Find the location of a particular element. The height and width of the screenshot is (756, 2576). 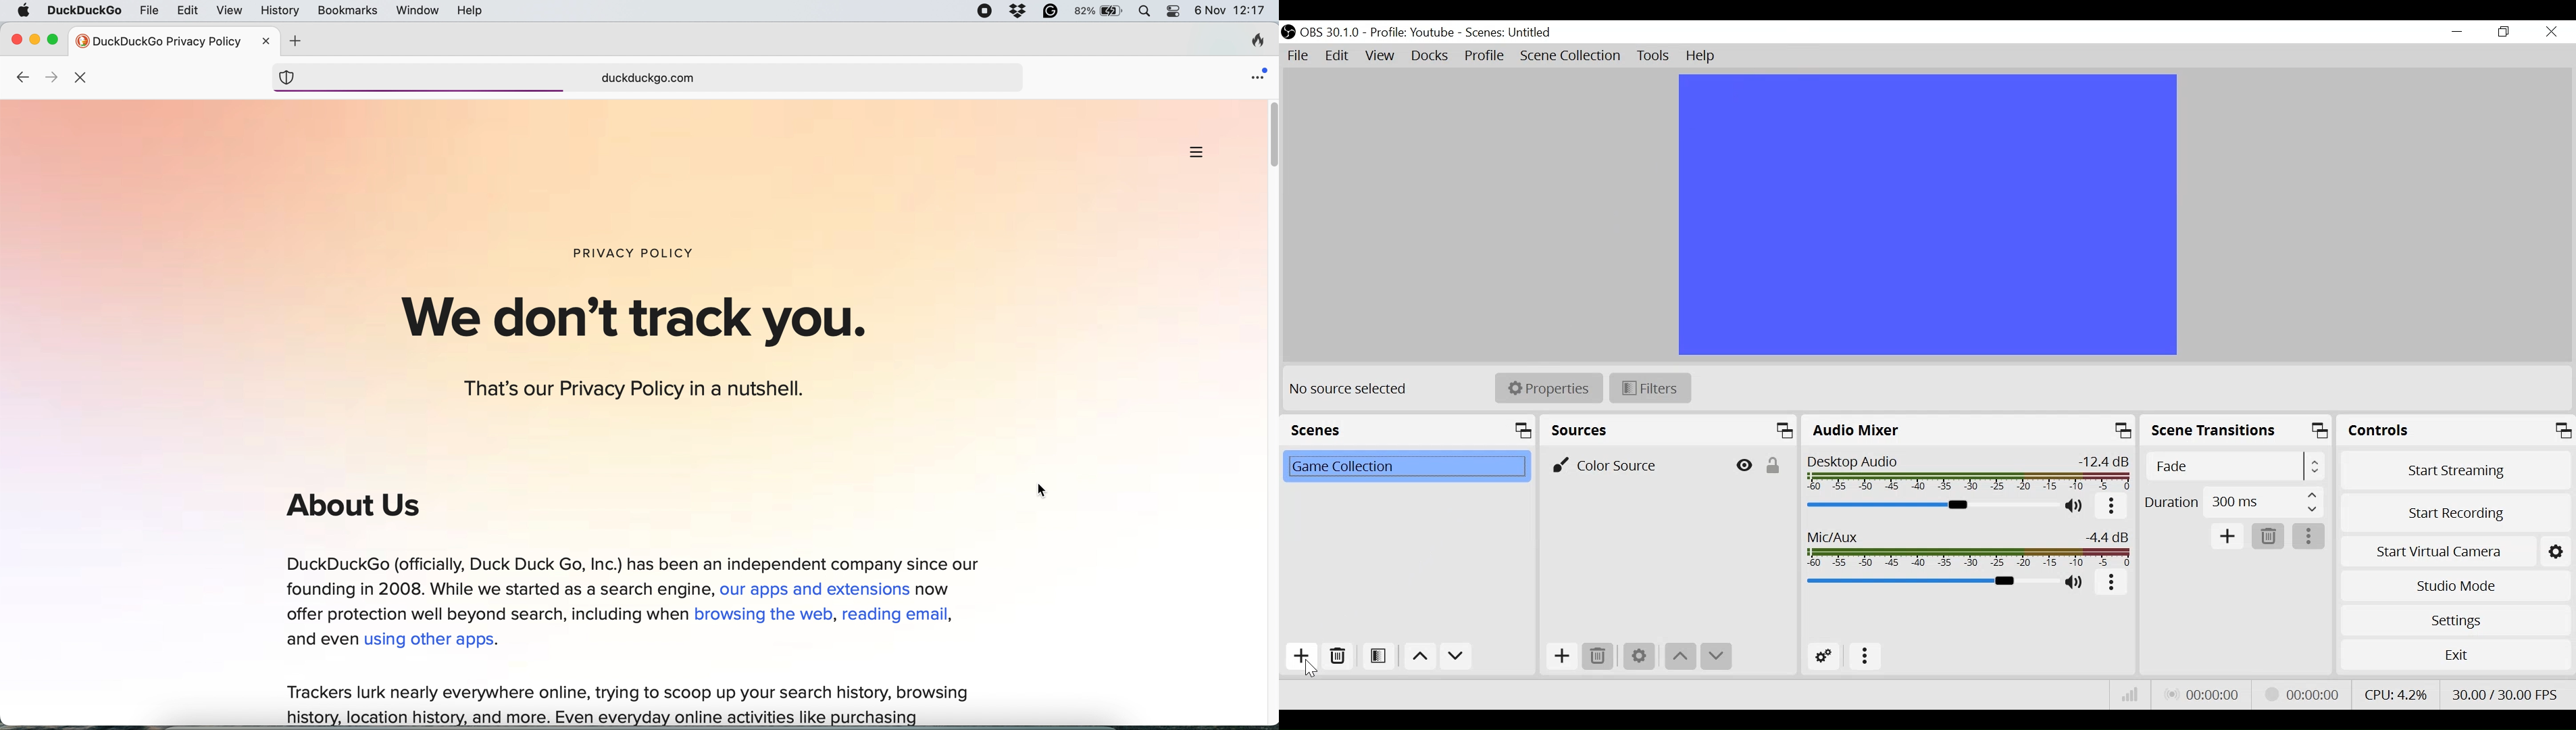

Close is located at coordinates (2550, 32).